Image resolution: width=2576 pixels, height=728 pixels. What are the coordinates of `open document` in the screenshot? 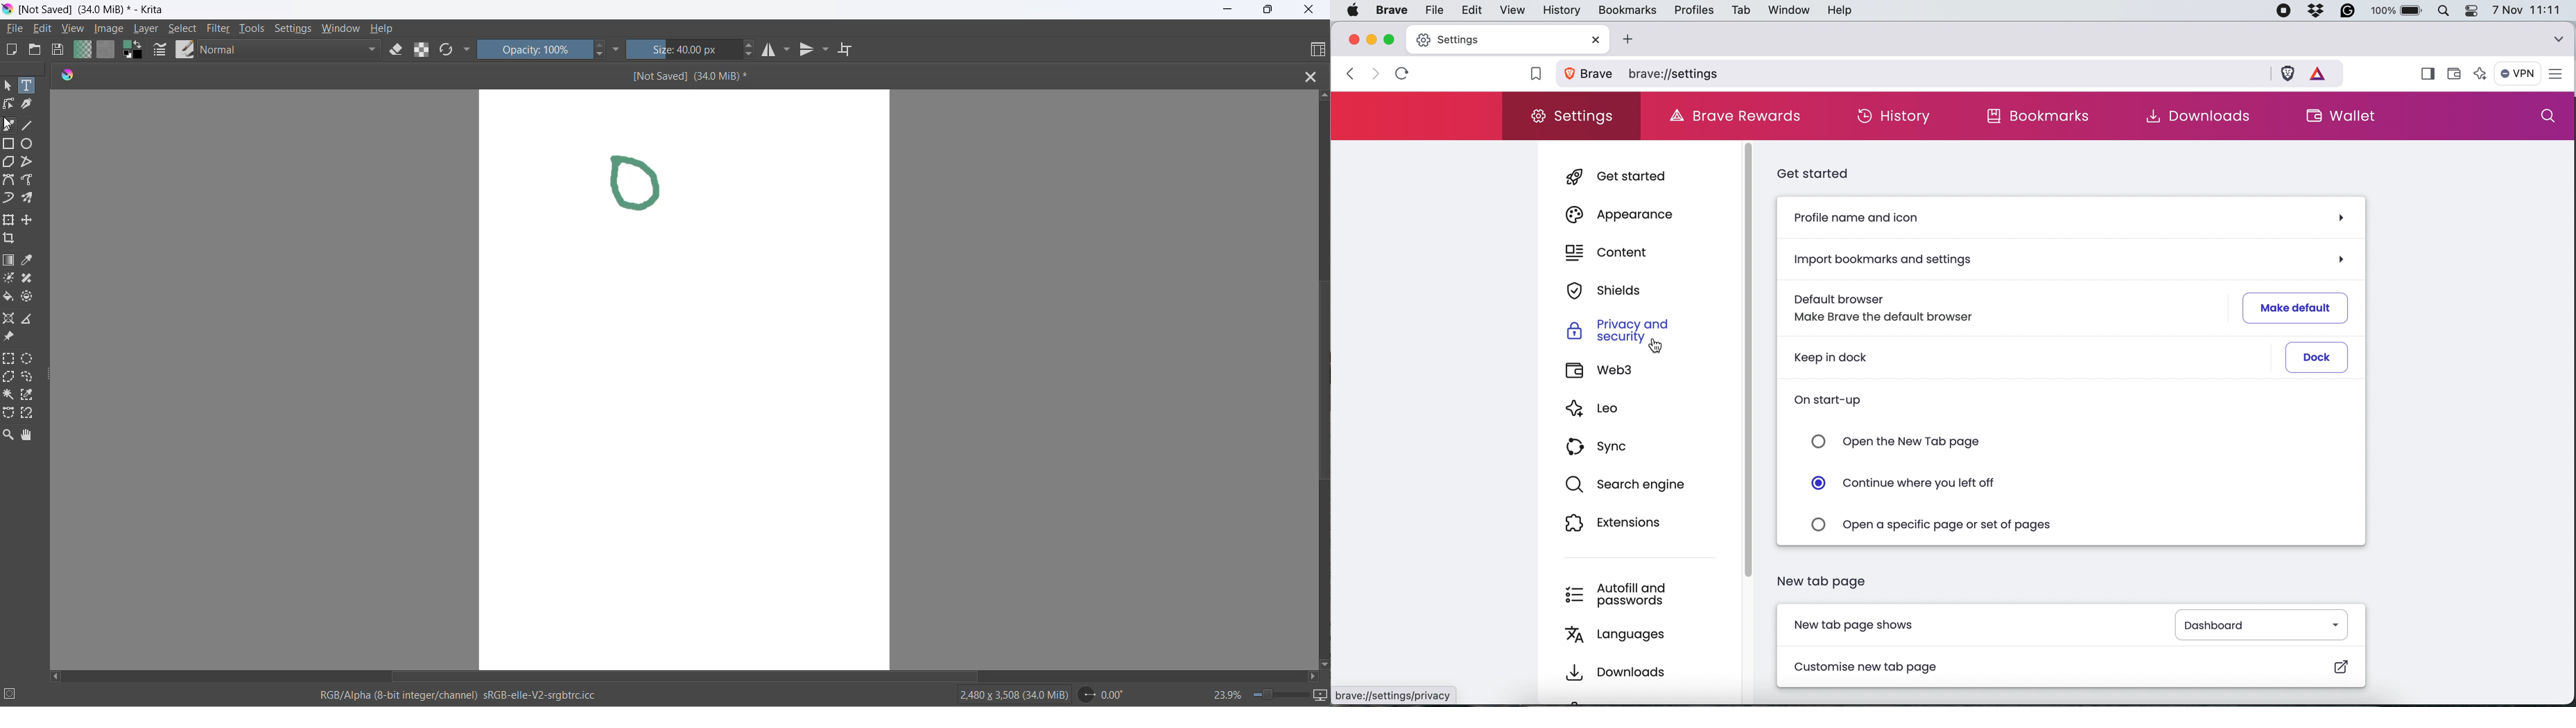 It's located at (40, 51).